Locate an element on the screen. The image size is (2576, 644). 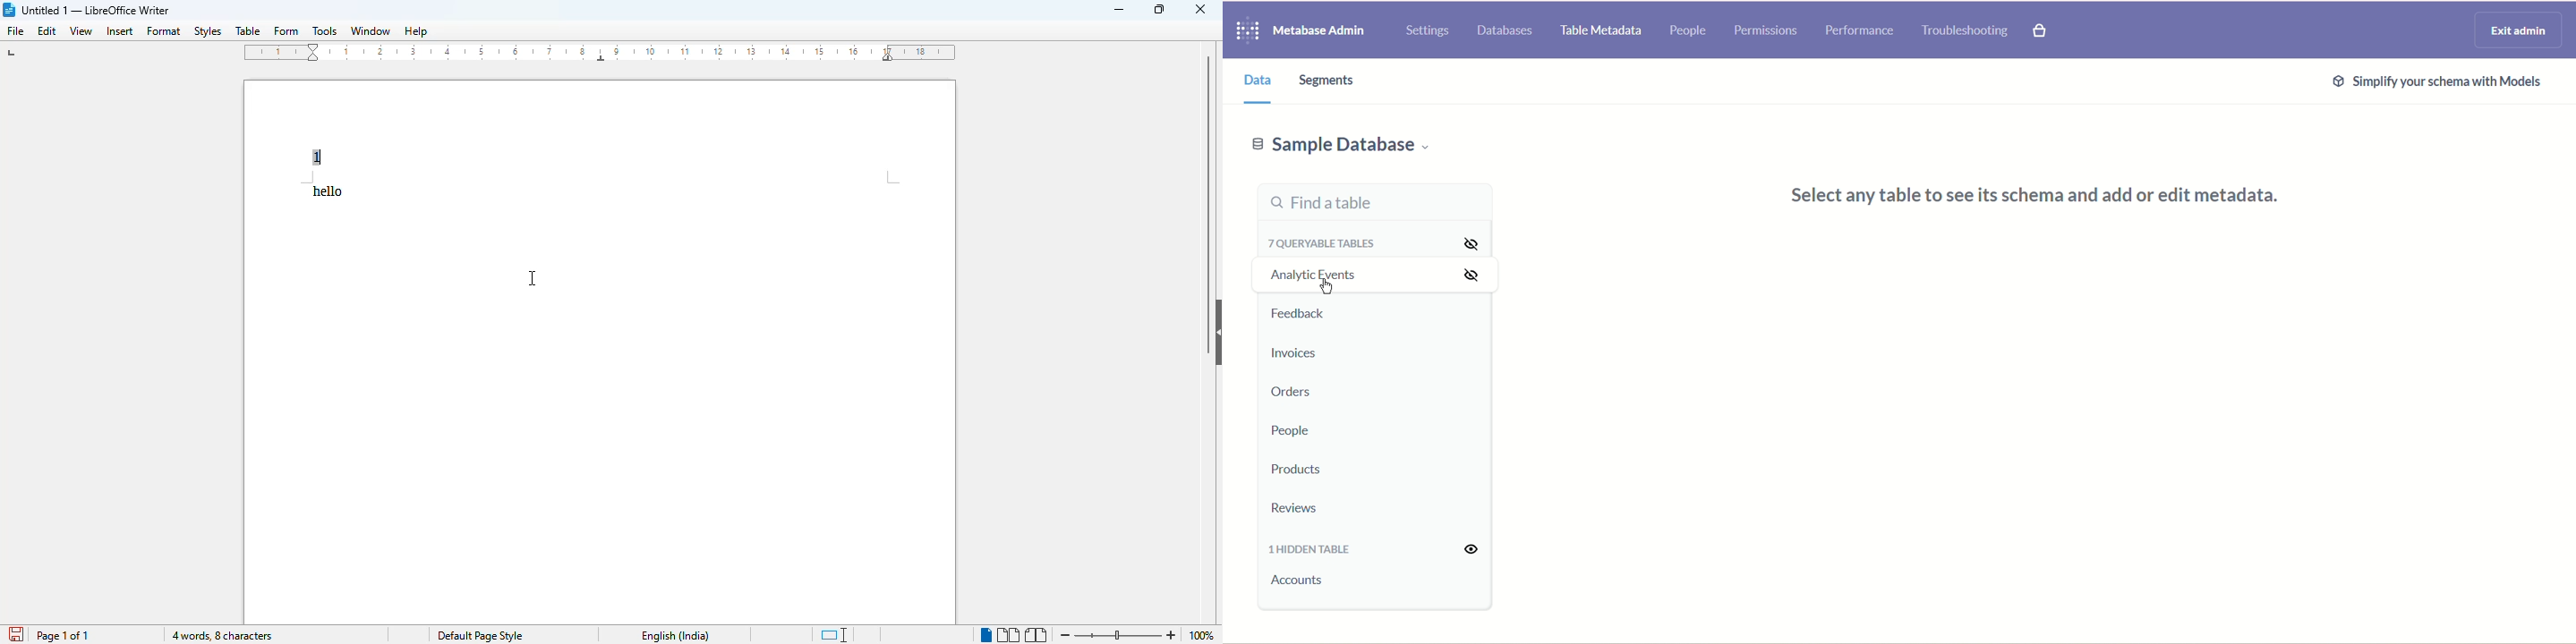
zoom in or zoom out bar is located at coordinates (1117, 635).